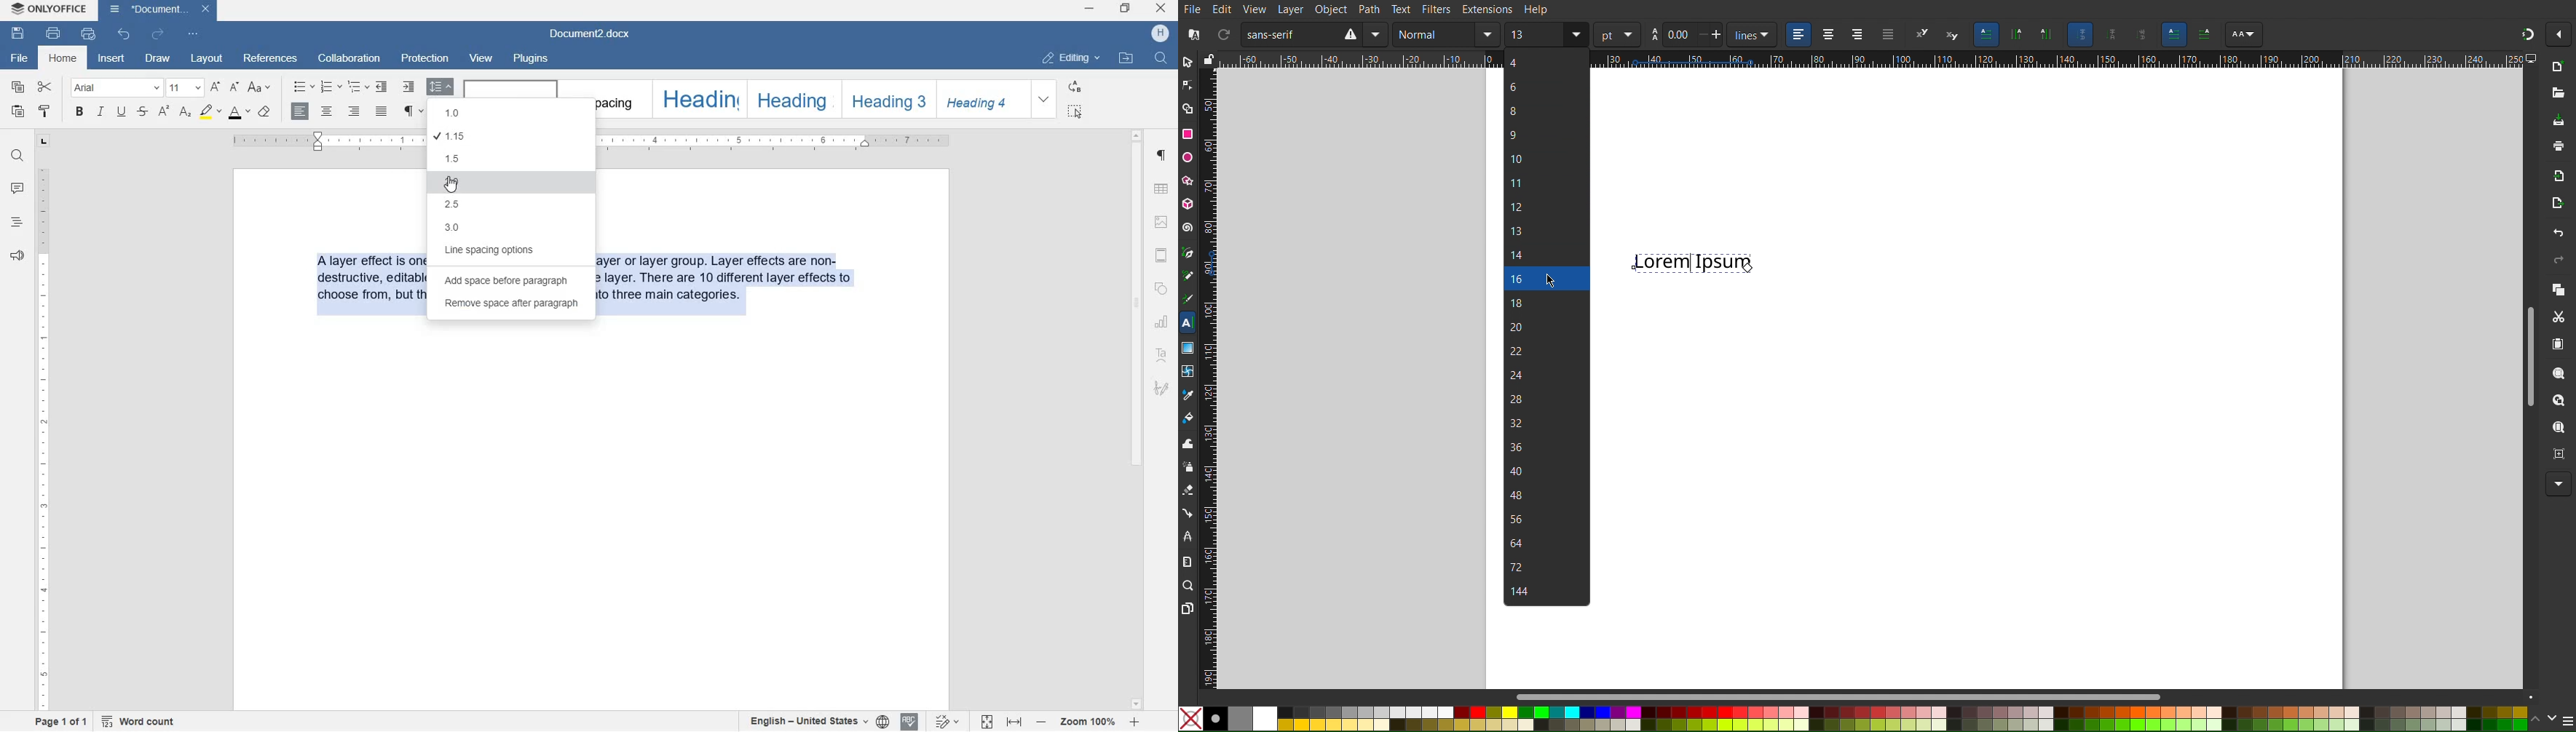  I want to click on Undo, so click(2559, 234).